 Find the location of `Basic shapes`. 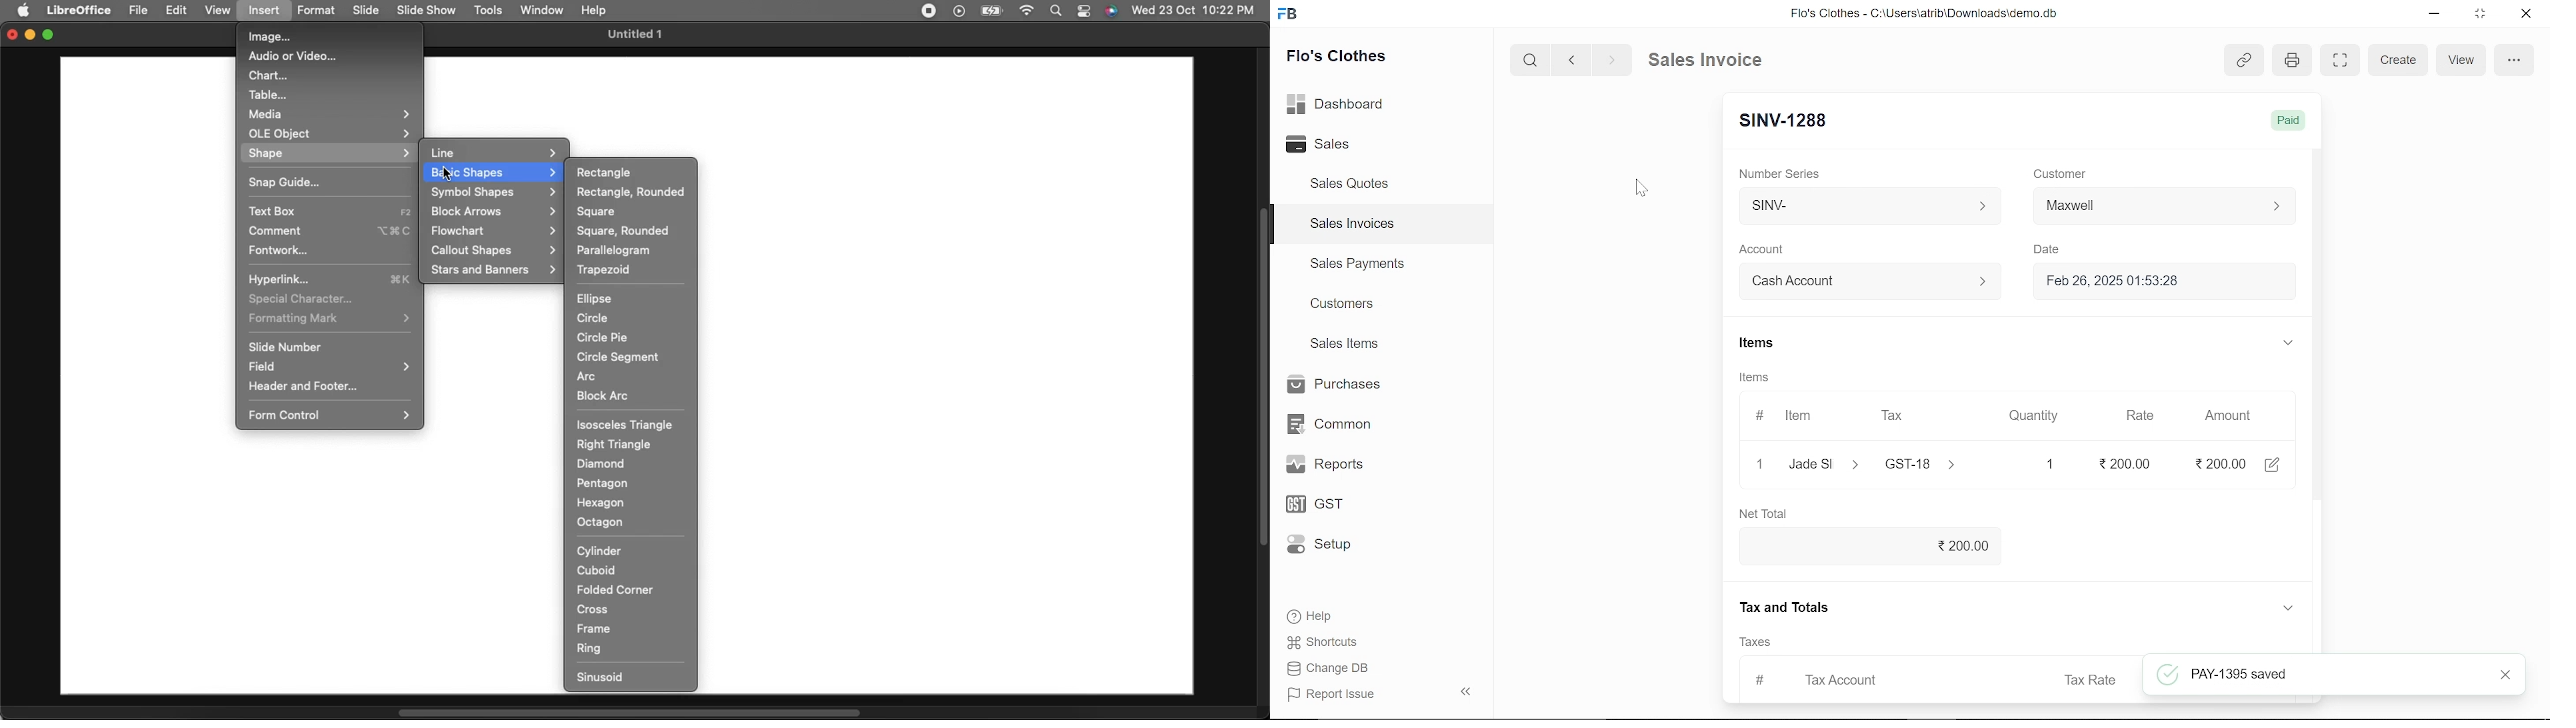

Basic shapes is located at coordinates (493, 172).